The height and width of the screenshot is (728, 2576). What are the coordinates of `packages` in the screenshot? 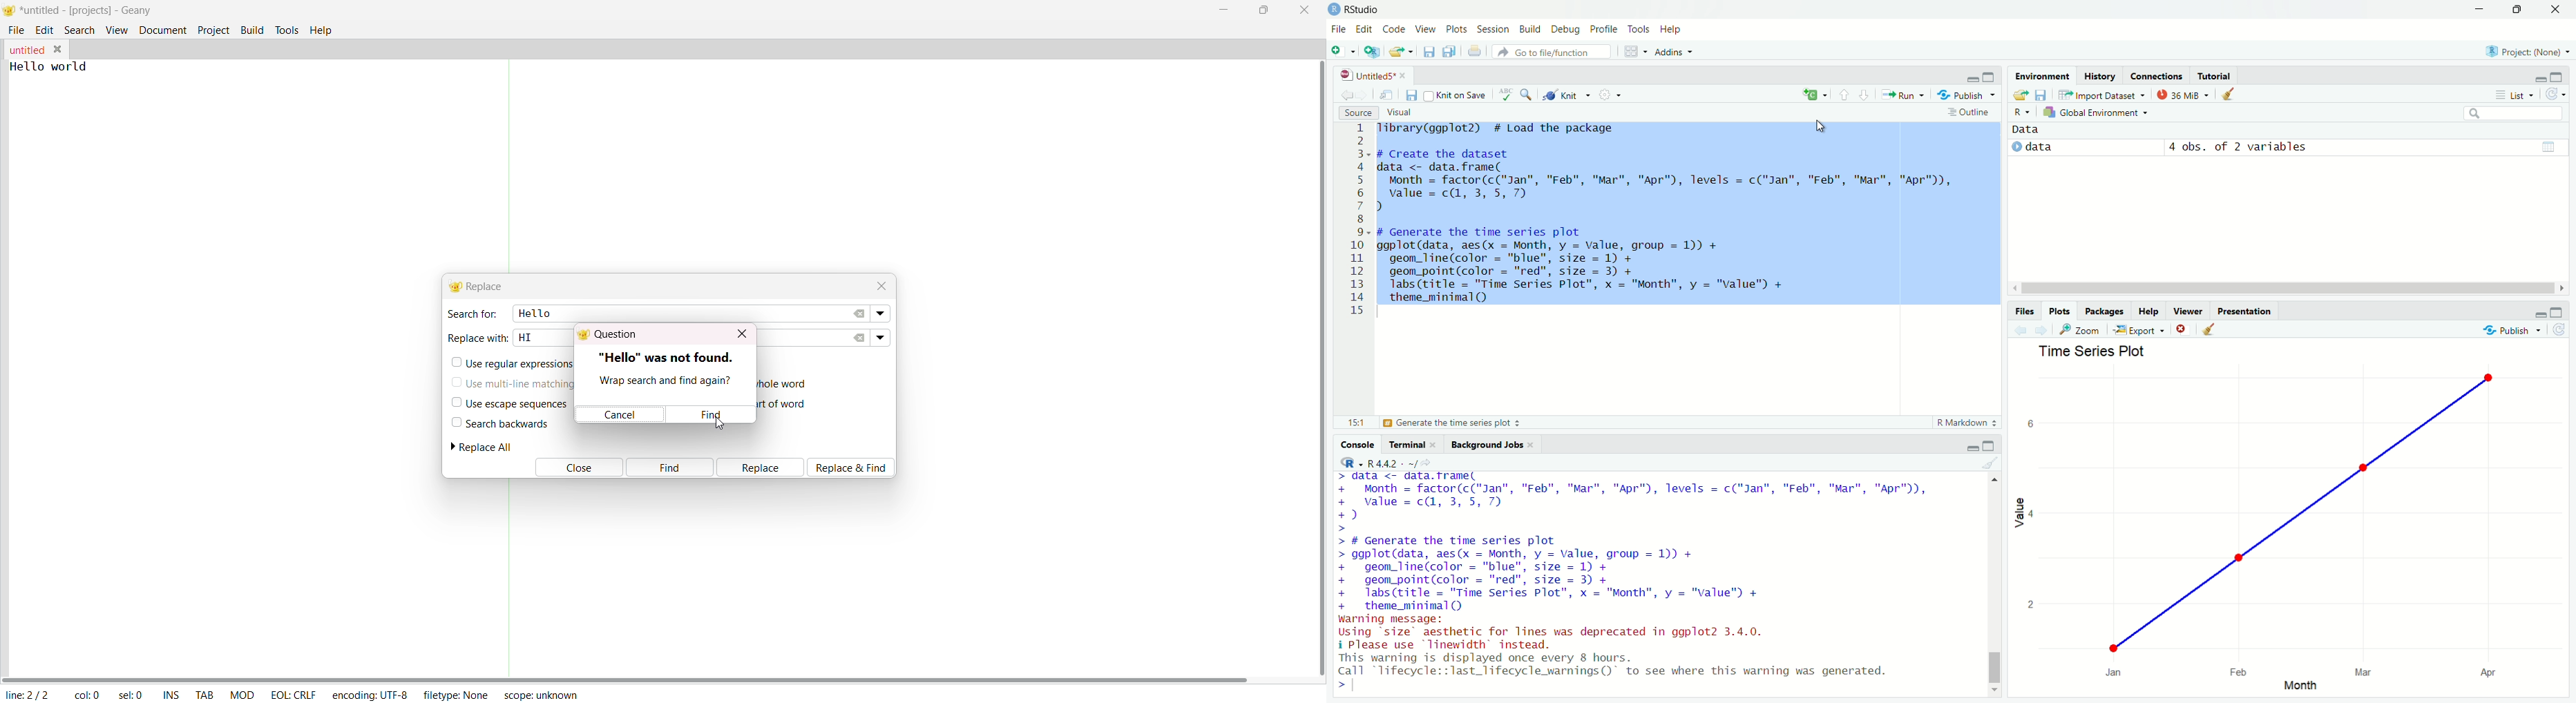 It's located at (2106, 312).